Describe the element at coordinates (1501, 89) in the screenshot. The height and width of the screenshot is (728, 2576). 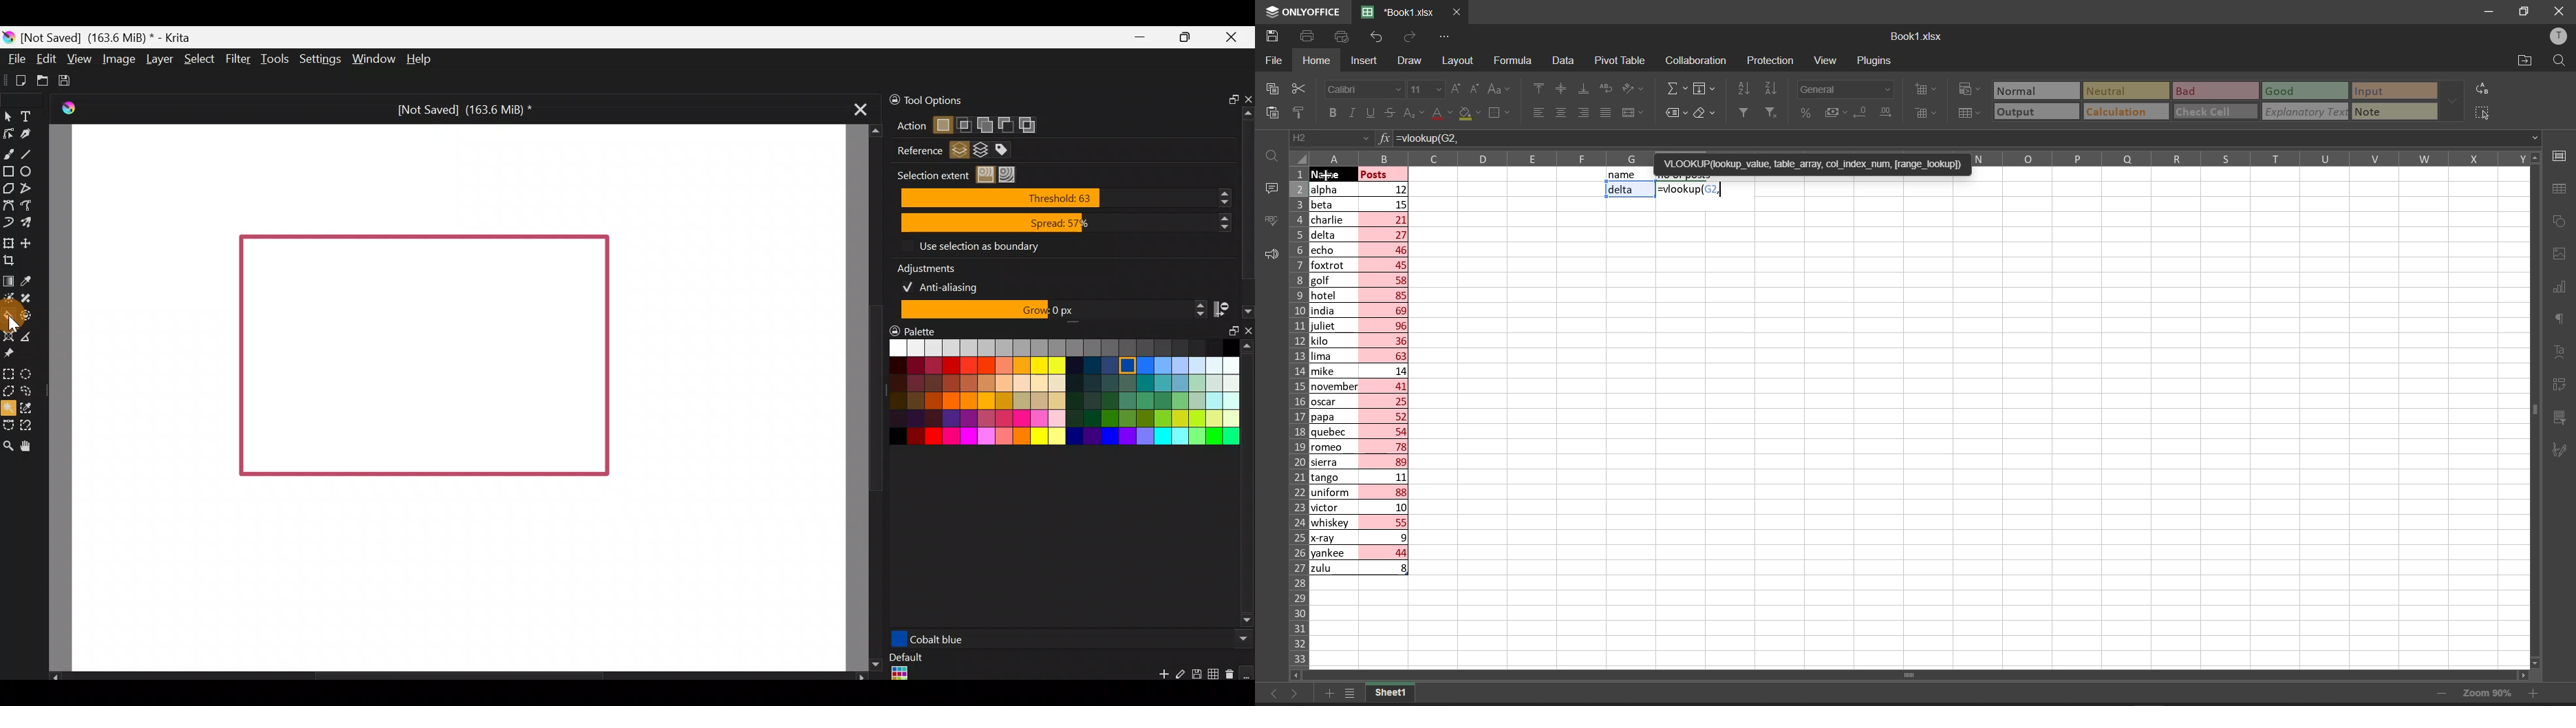
I see `change case` at that location.